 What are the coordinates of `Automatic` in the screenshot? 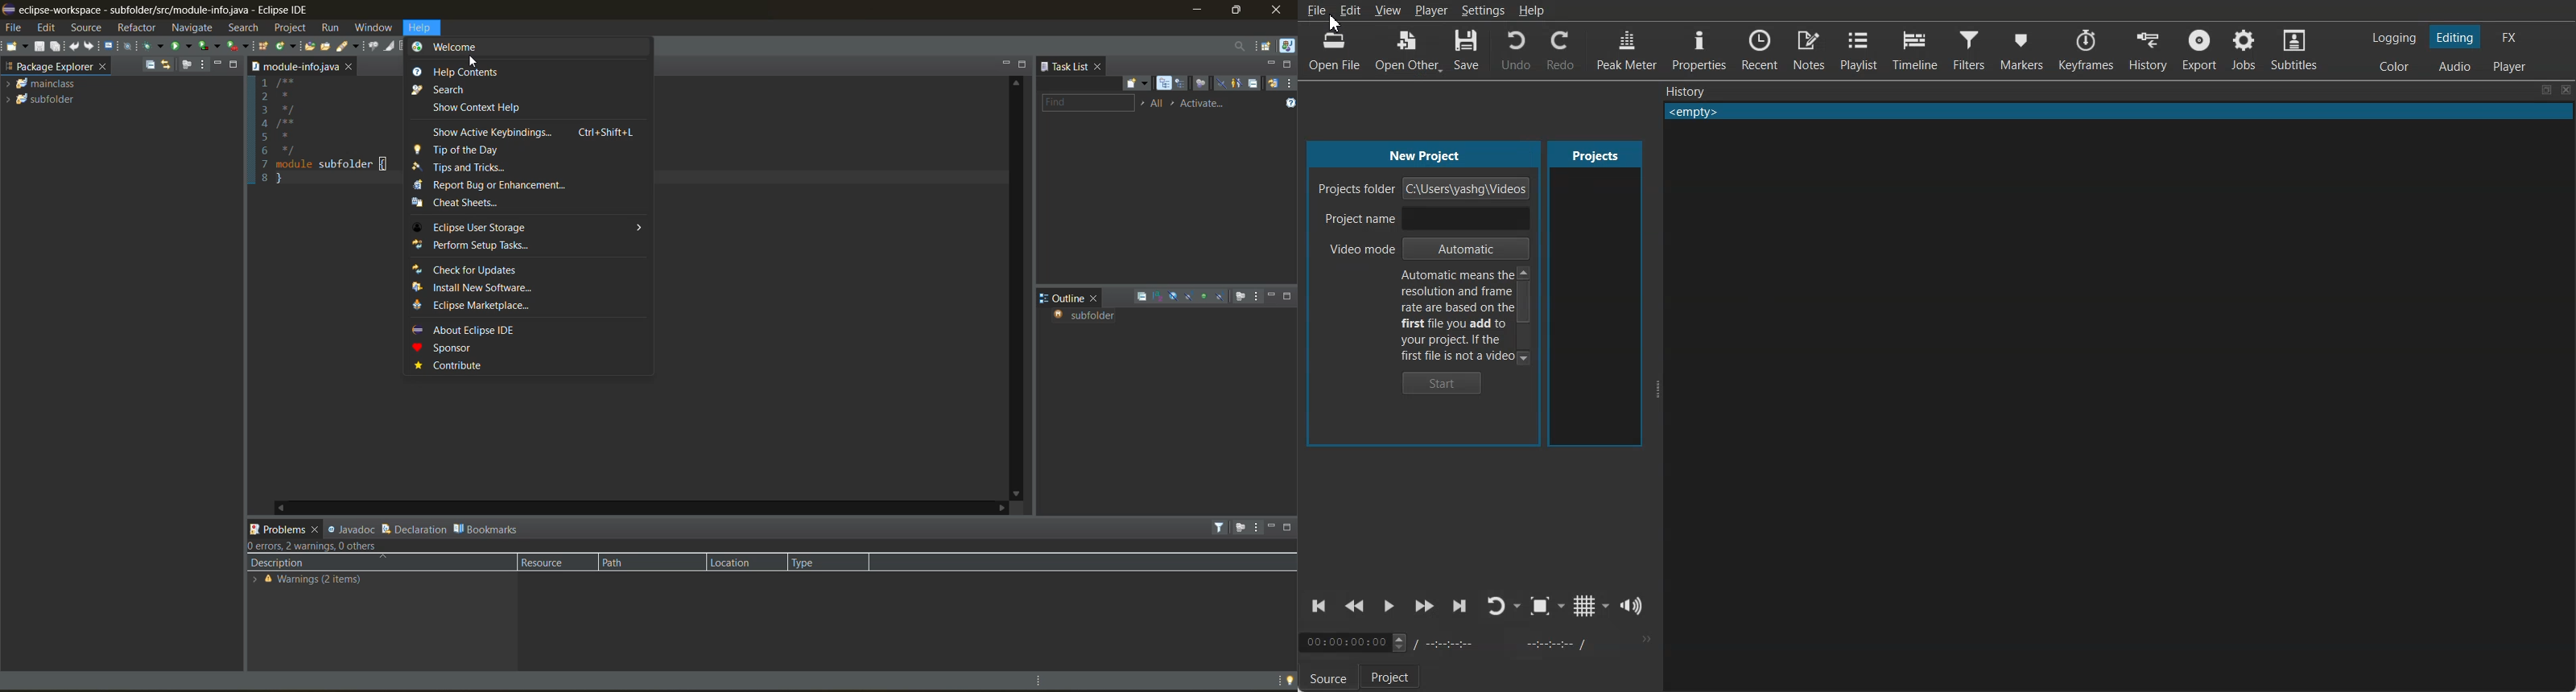 It's located at (1465, 249).